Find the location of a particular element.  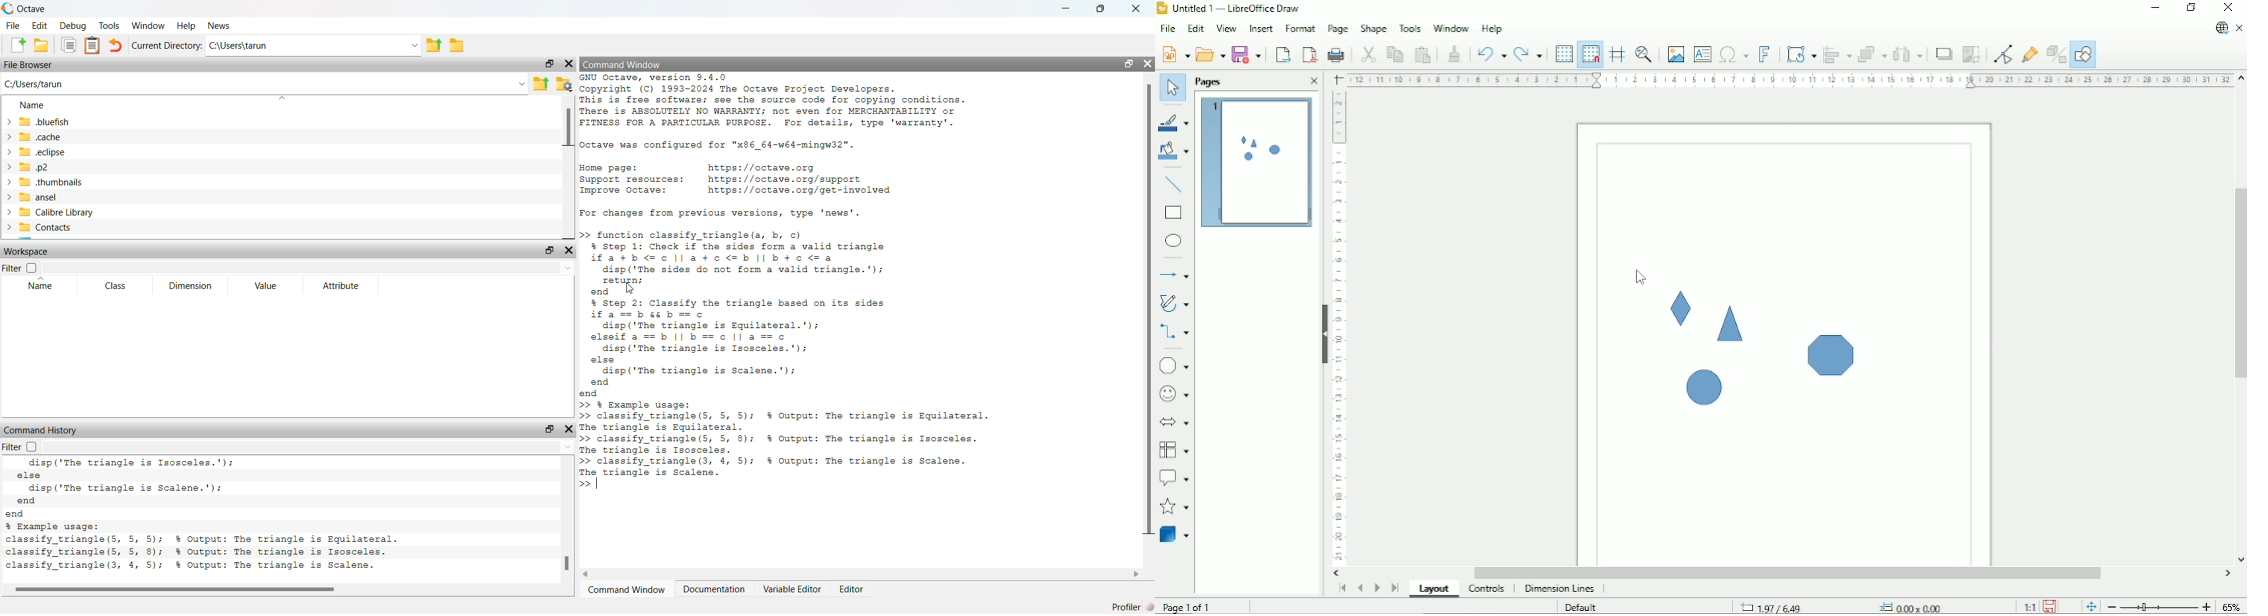

Tools is located at coordinates (1410, 27).